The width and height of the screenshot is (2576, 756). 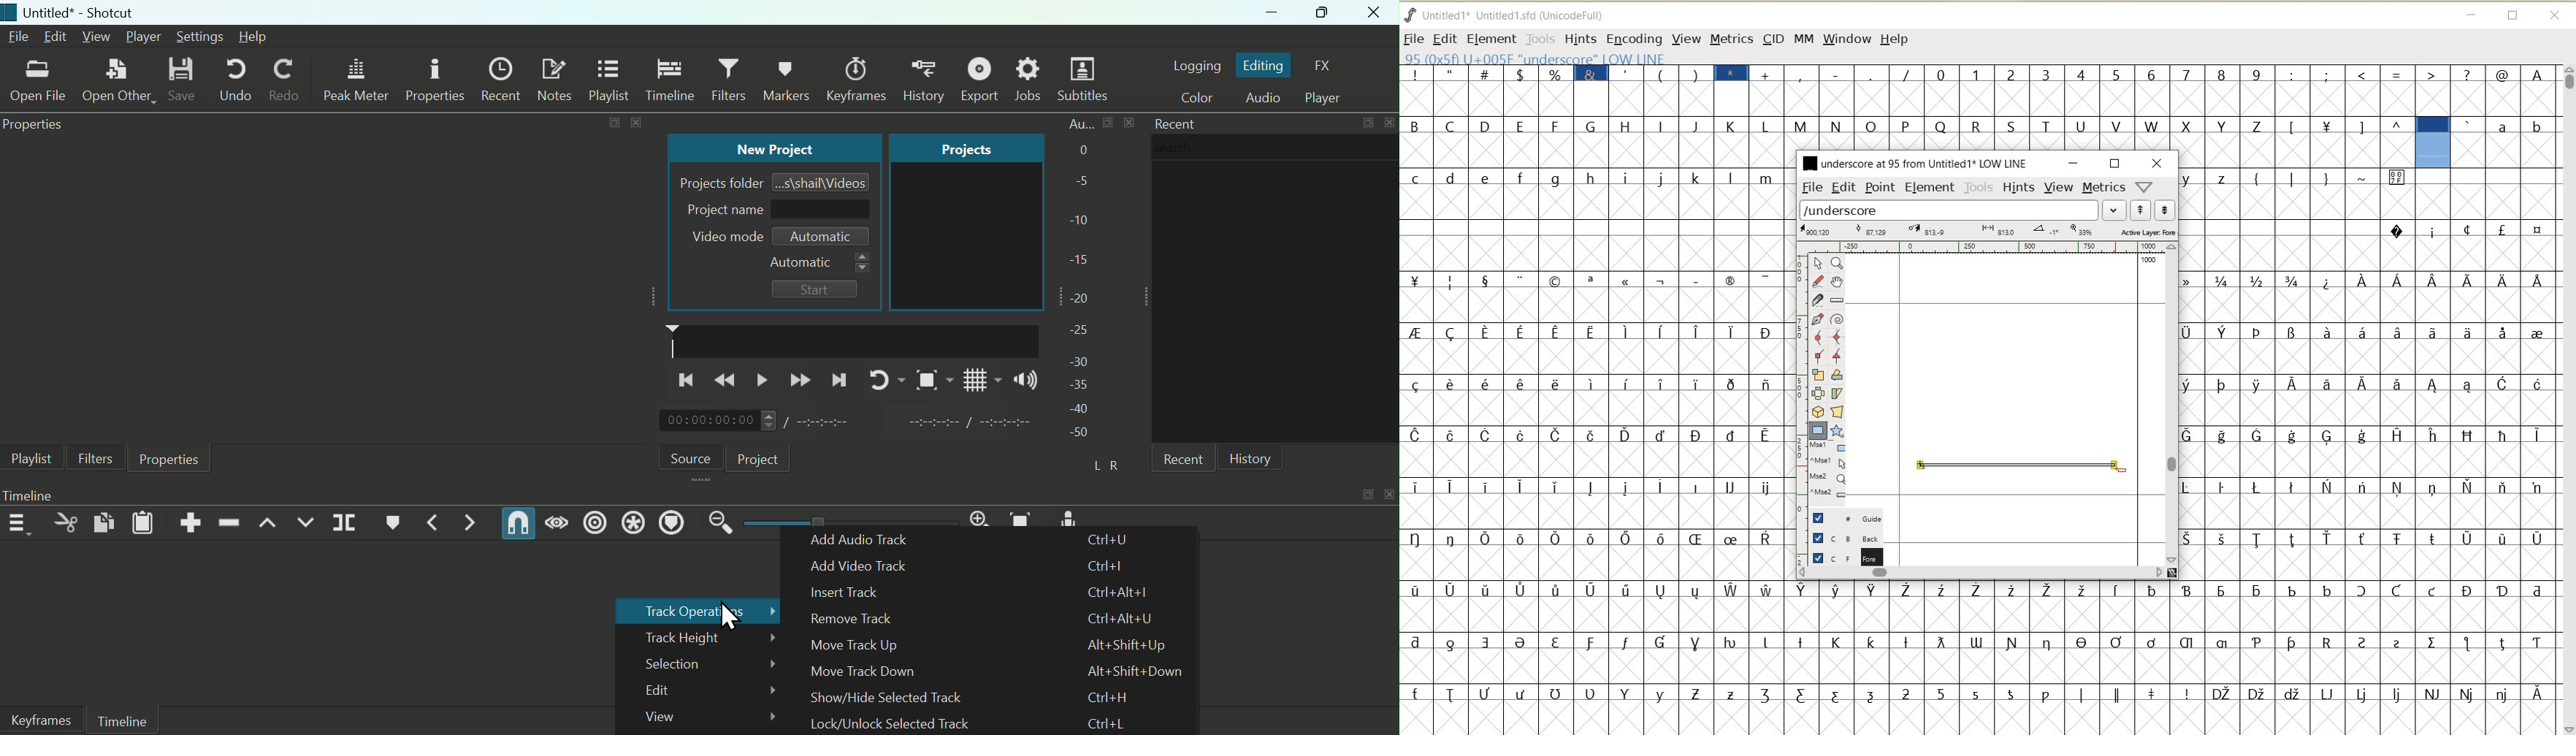 What do you see at coordinates (2158, 163) in the screenshot?
I see `CLOSE` at bounding box center [2158, 163].